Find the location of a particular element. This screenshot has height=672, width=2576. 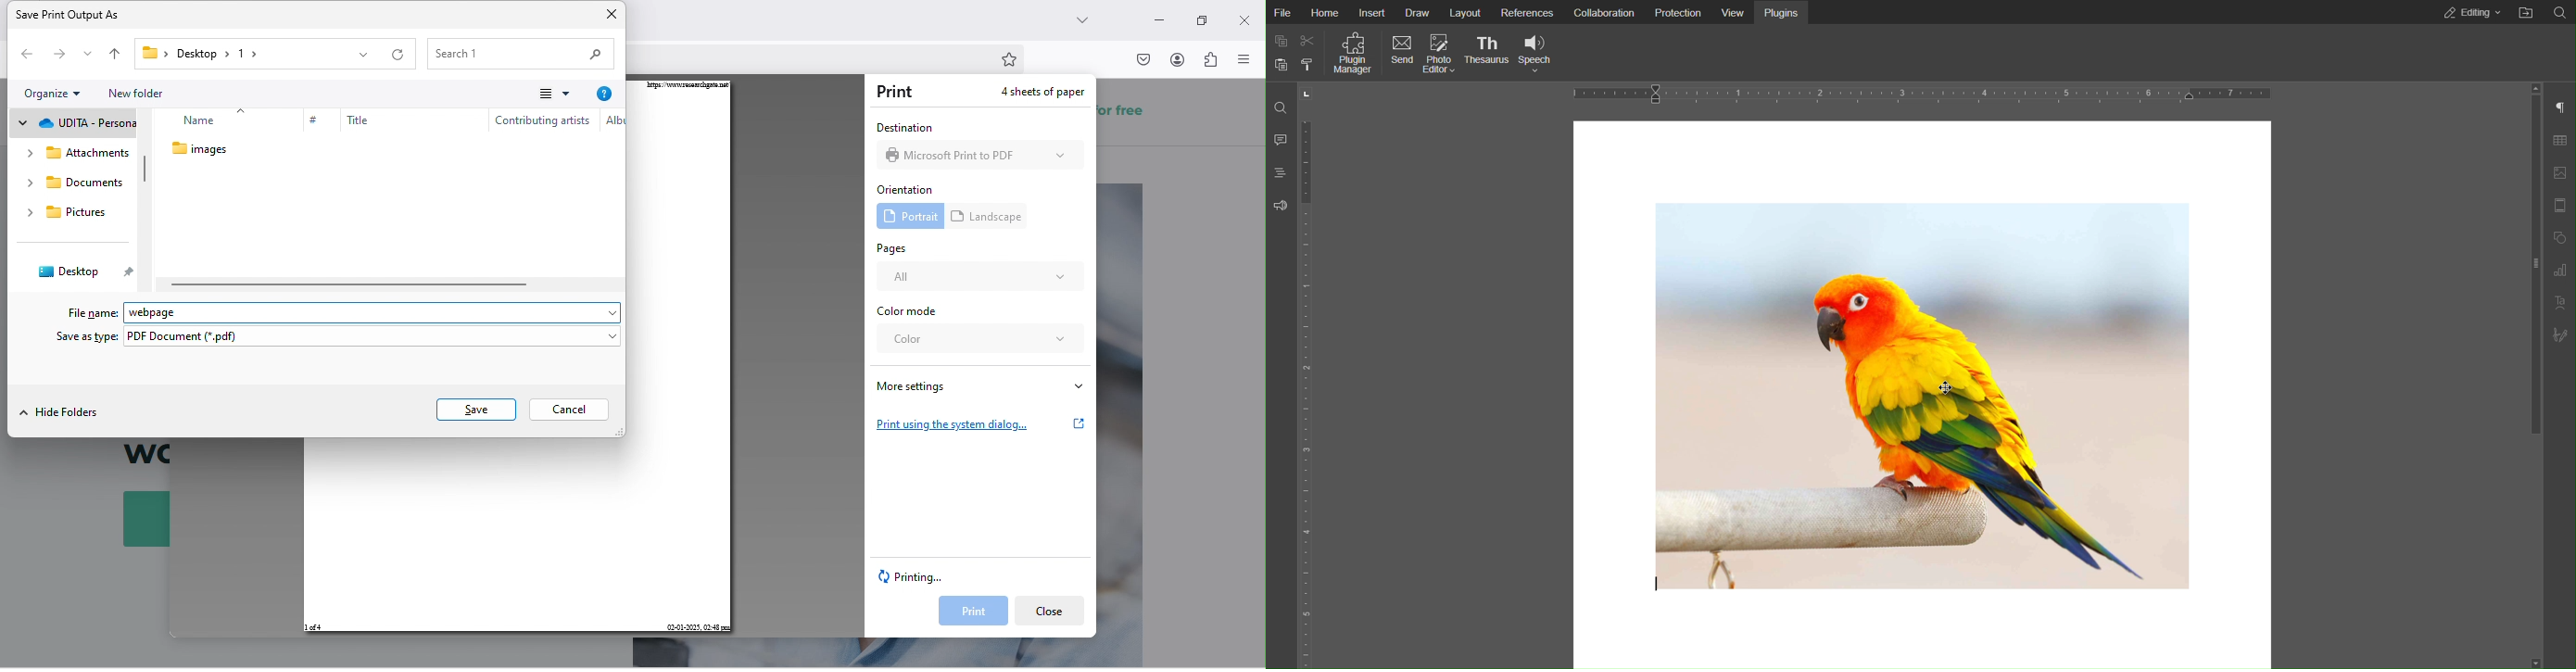

Paste is located at coordinates (1281, 64).